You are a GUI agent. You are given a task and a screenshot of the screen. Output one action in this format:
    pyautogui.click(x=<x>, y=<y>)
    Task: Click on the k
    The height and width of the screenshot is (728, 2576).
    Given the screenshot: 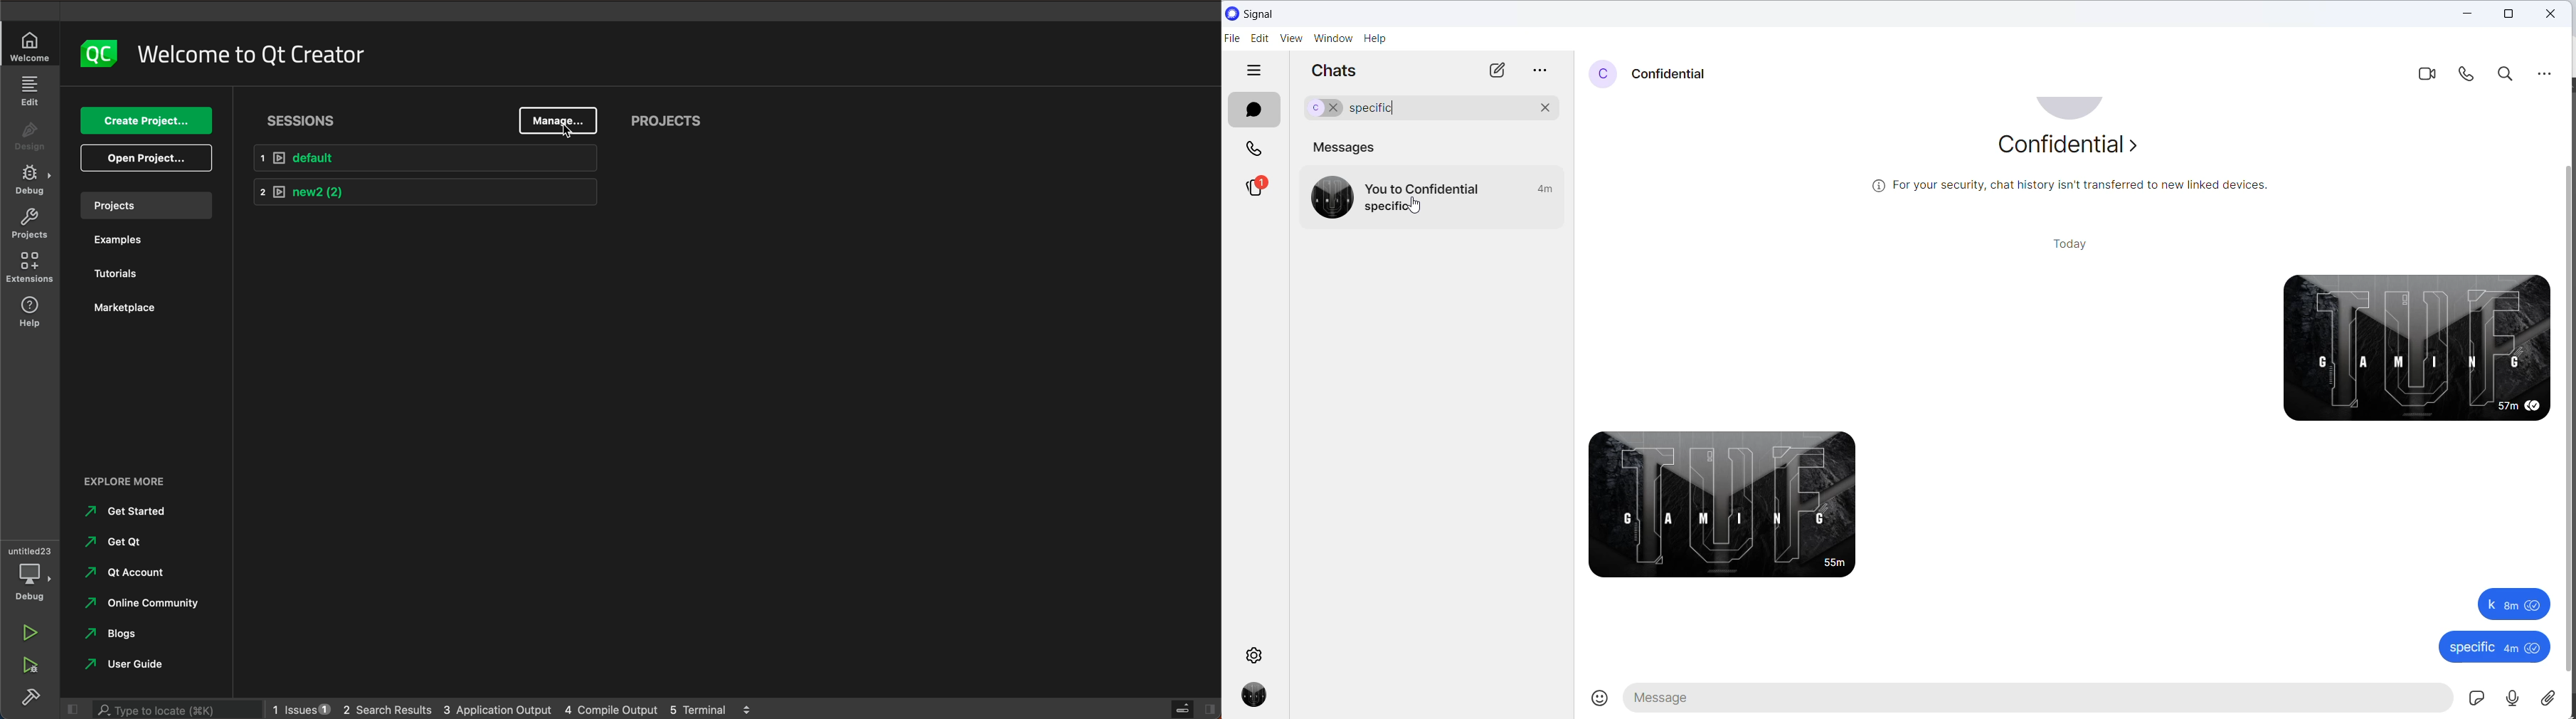 What is the action you would take?
    pyautogui.click(x=2512, y=604)
    